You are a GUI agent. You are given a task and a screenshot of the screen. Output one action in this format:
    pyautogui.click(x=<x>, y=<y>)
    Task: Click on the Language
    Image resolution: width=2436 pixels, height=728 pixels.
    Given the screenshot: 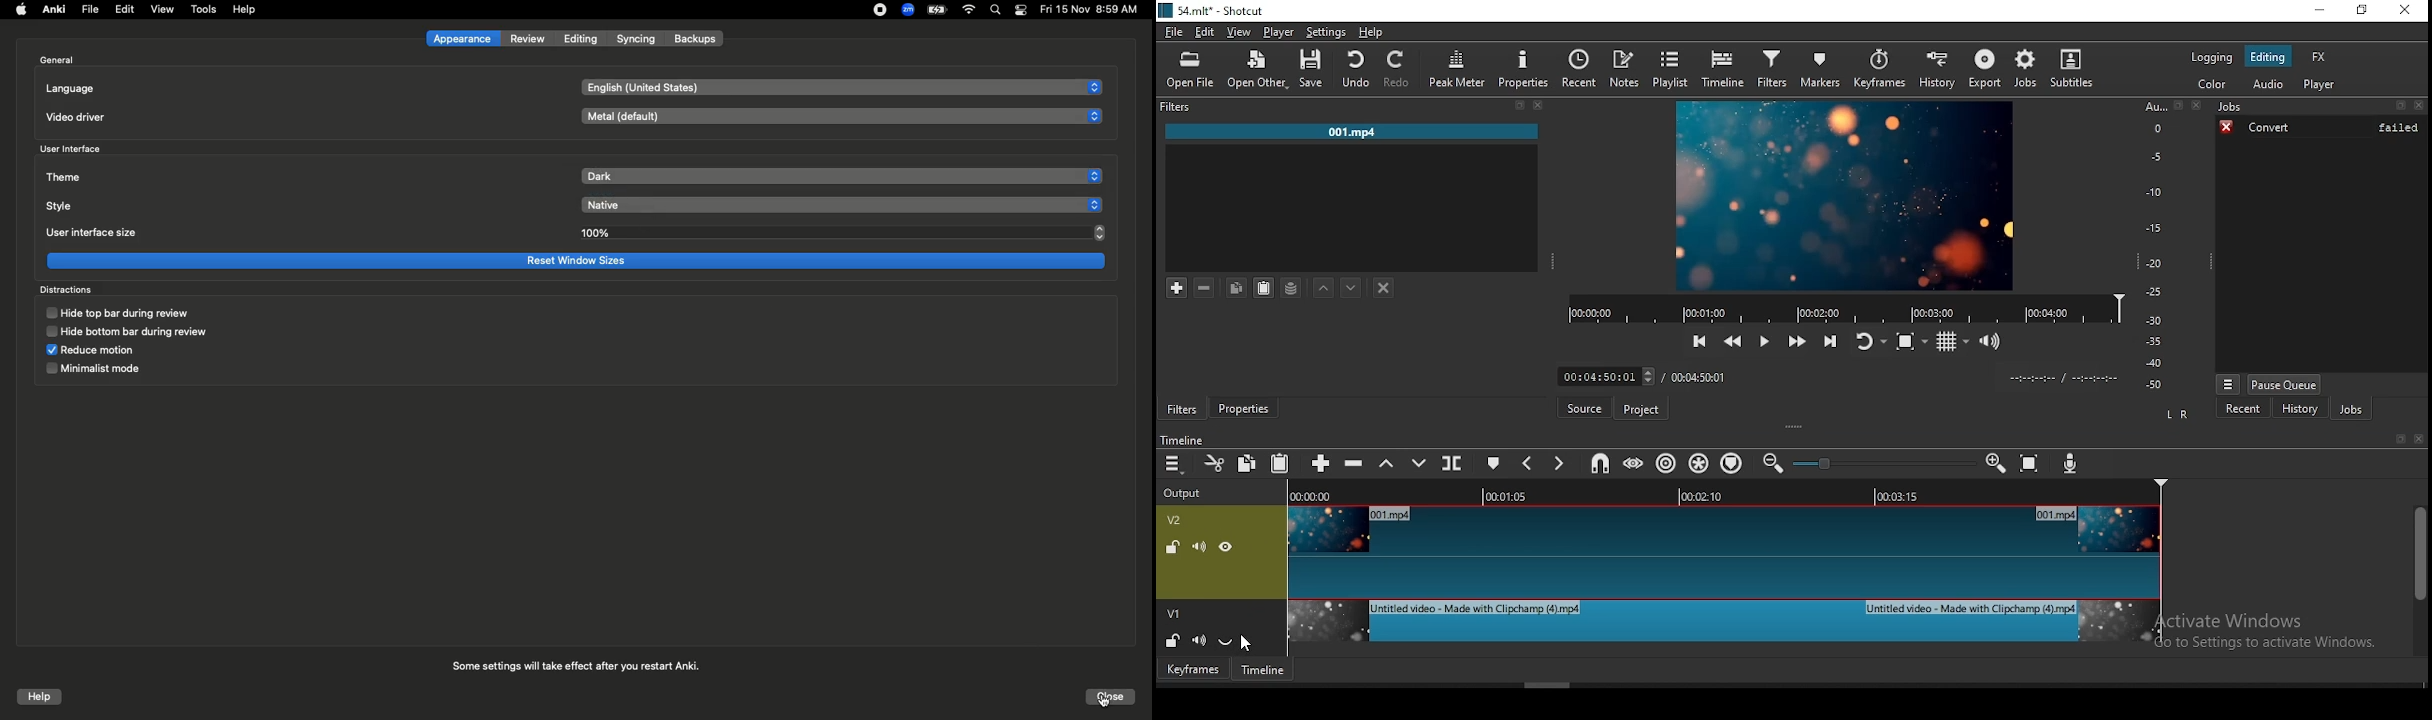 What is the action you would take?
    pyautogui.click(x=72, y=89)
    